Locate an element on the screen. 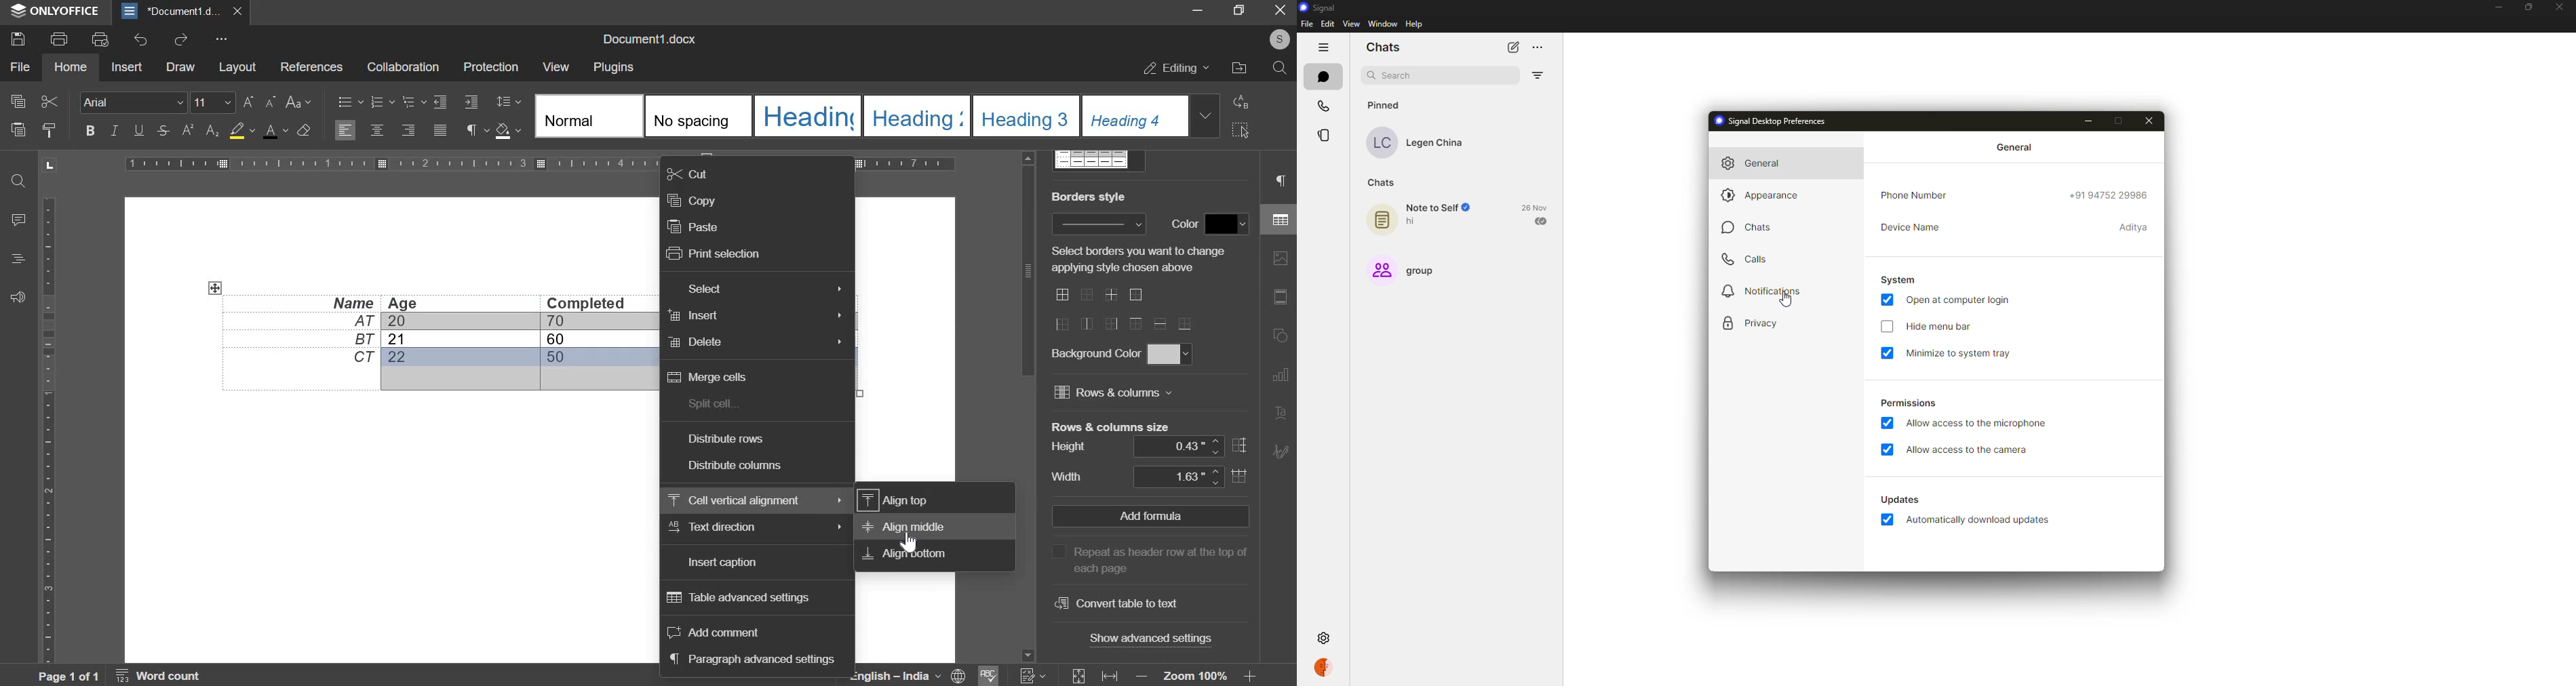 This screenshot has width=2576, height=700. fit to page is located at coordinates (1076, 674).